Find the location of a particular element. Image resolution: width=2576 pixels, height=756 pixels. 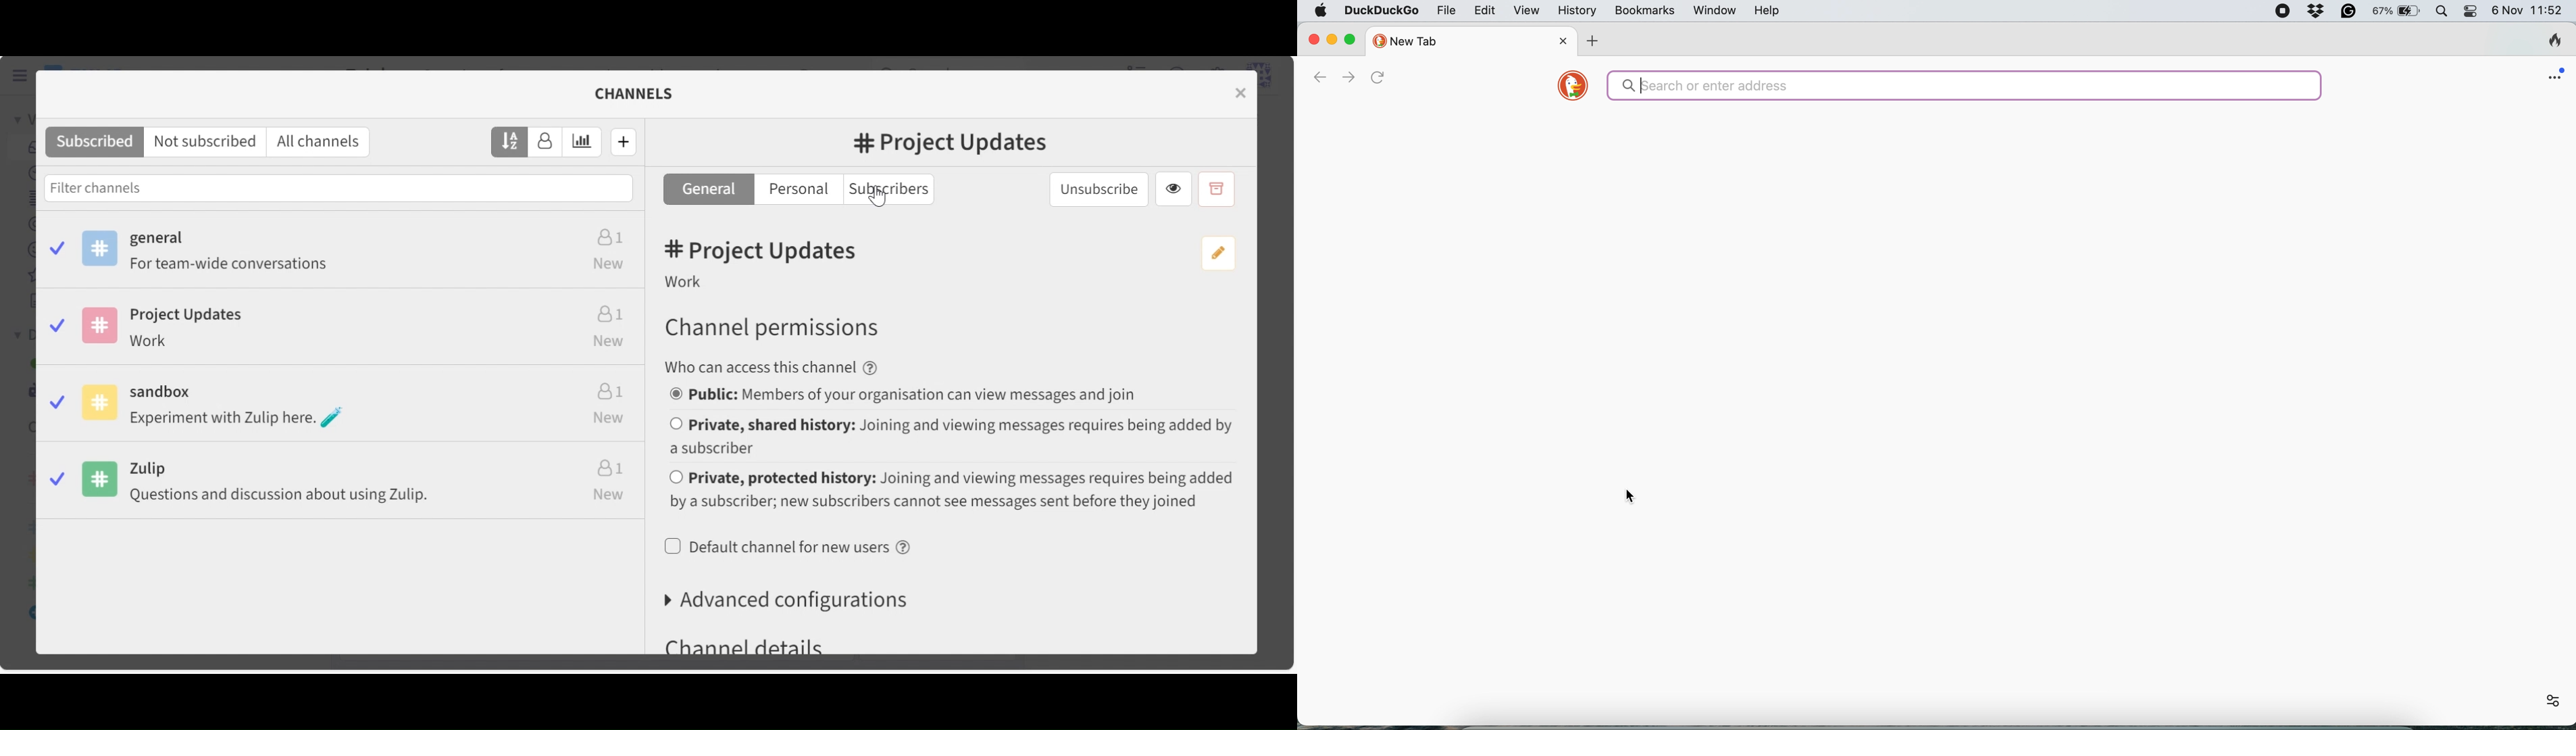

Channel permissions is located at coordinates (773, 328).